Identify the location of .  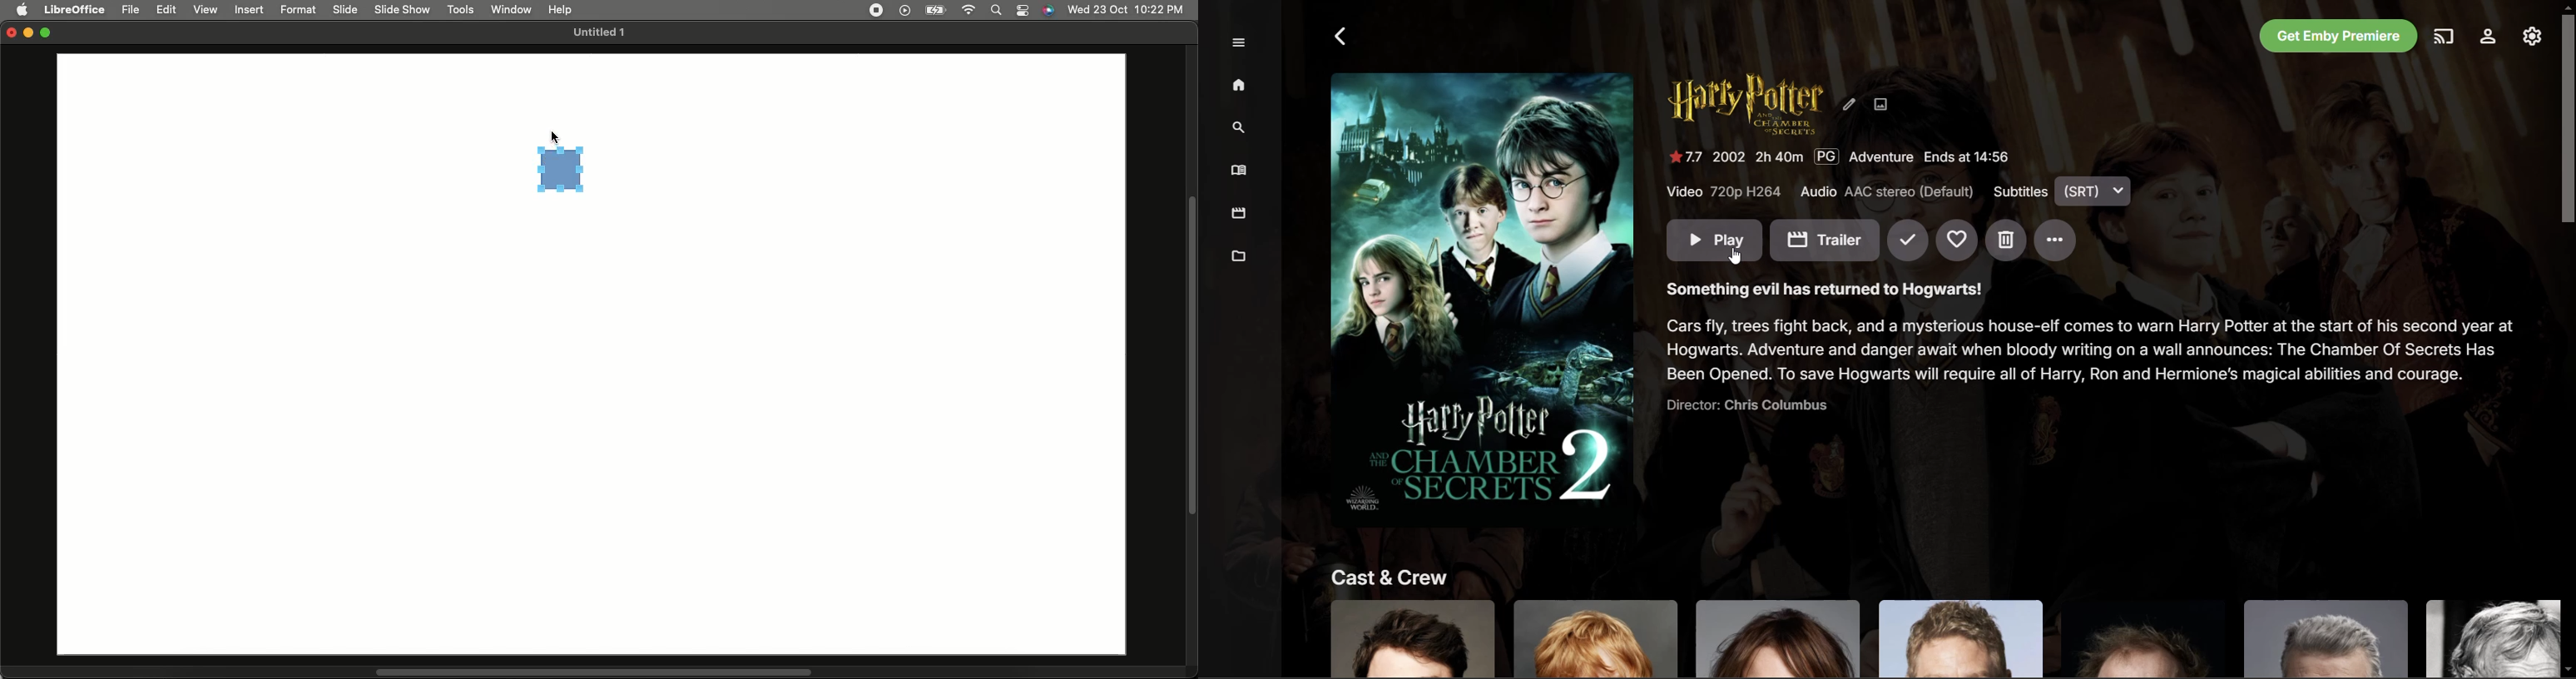
(1741, 406).